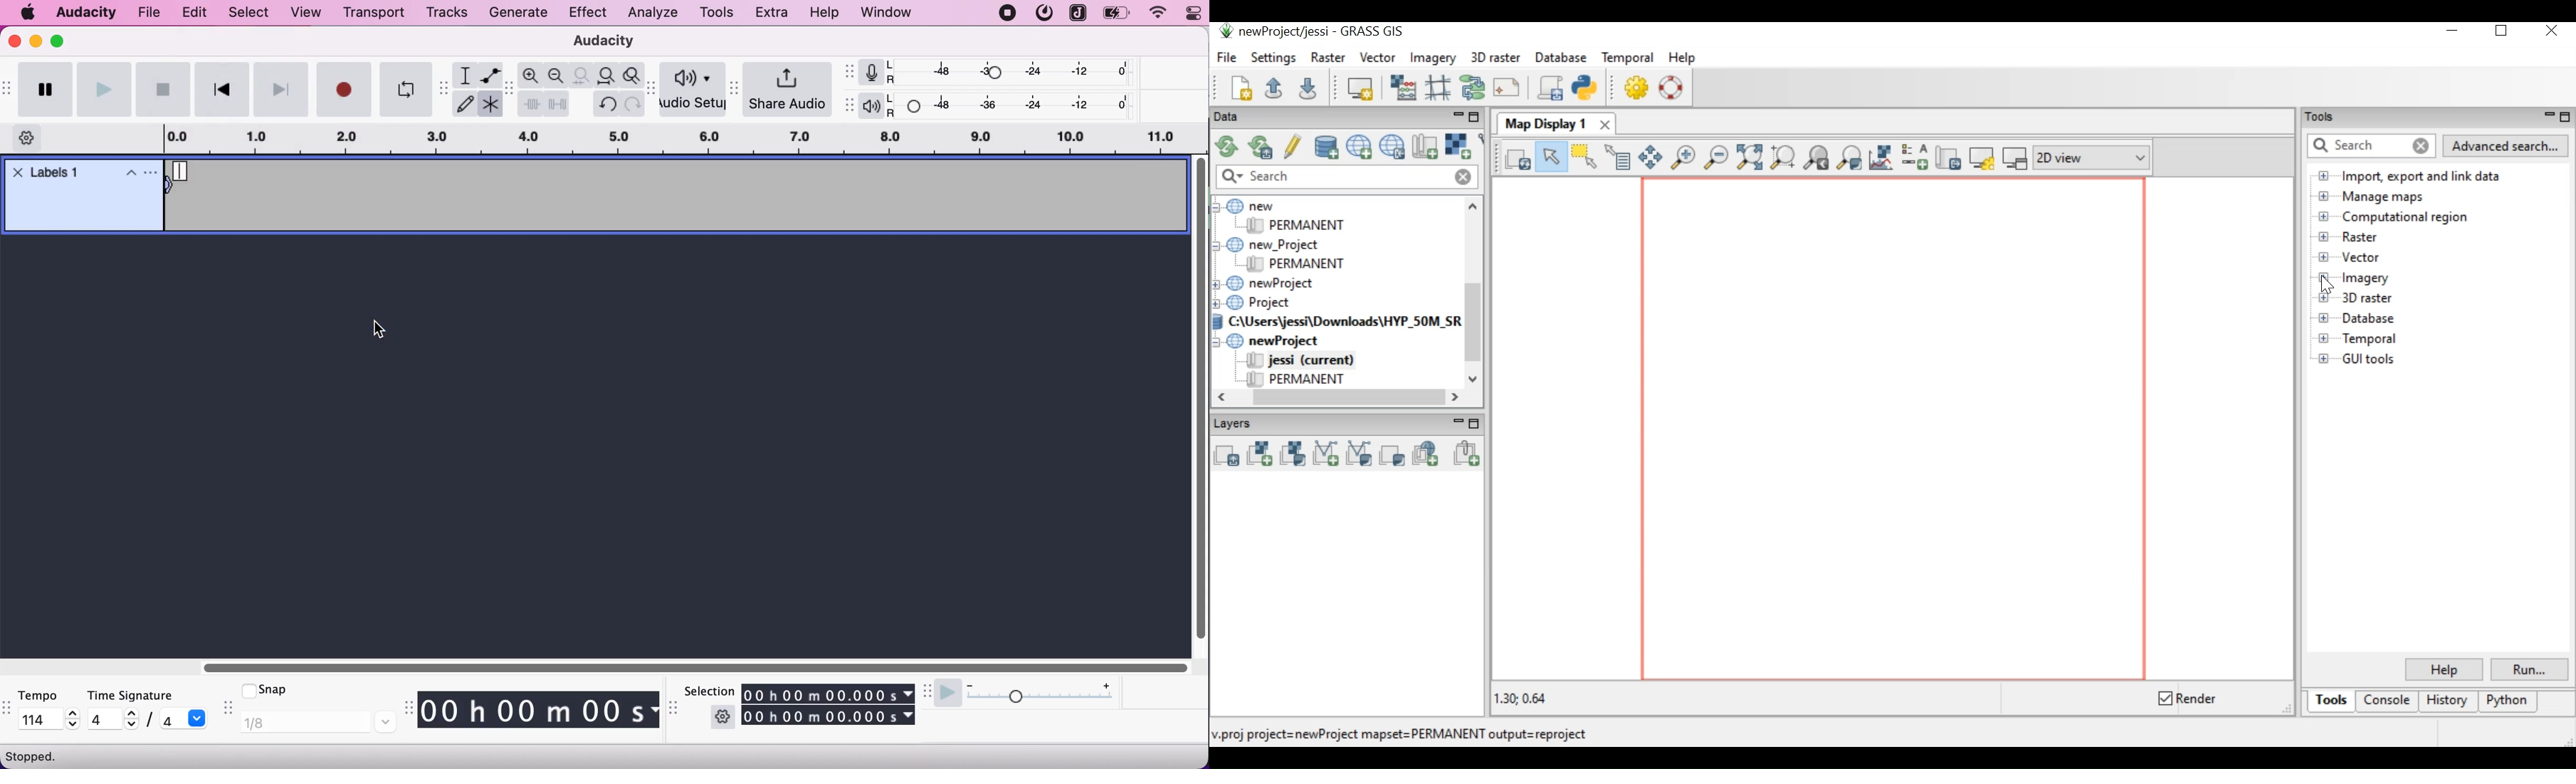 Image resolution: width=2576 pixels, height=784 pixels. Describe the element at coordinates (130, 713) in the screenshot. I see `increase` at that location.